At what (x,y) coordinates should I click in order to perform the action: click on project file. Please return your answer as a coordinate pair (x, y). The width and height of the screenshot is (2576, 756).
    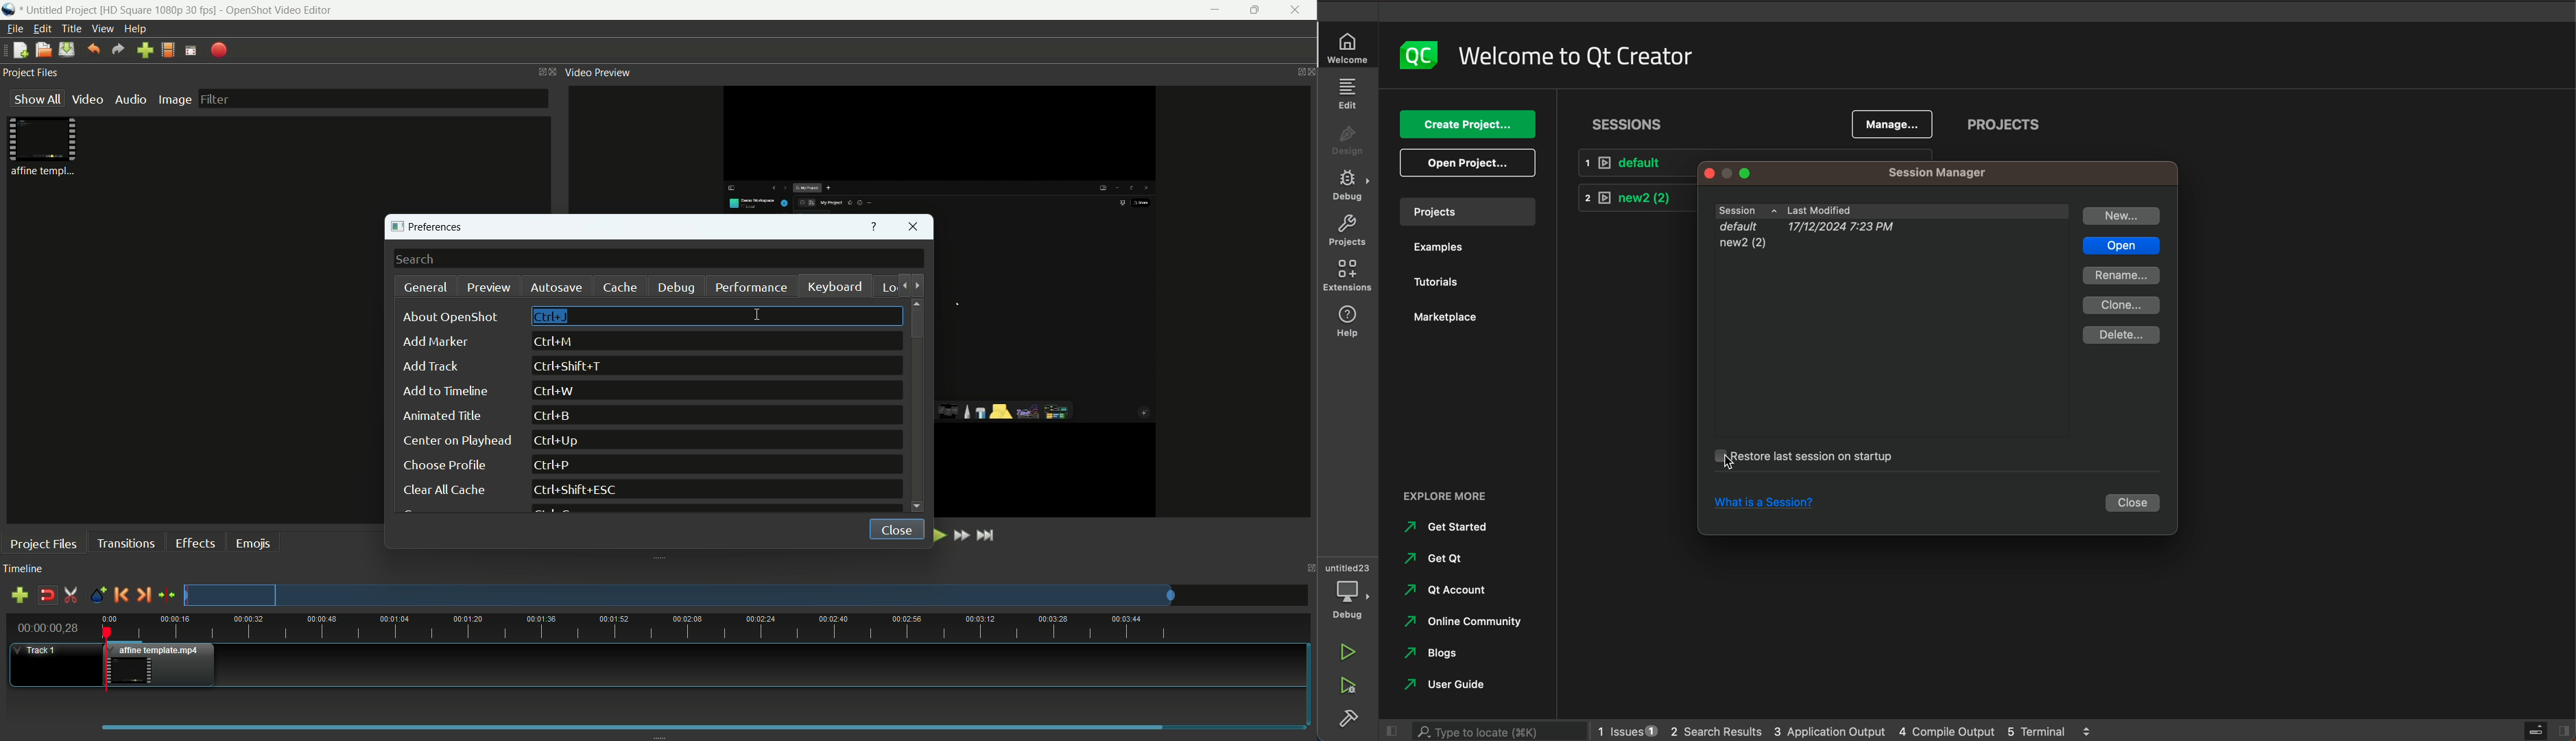
    Looking at the image, I should click on (45, 147).